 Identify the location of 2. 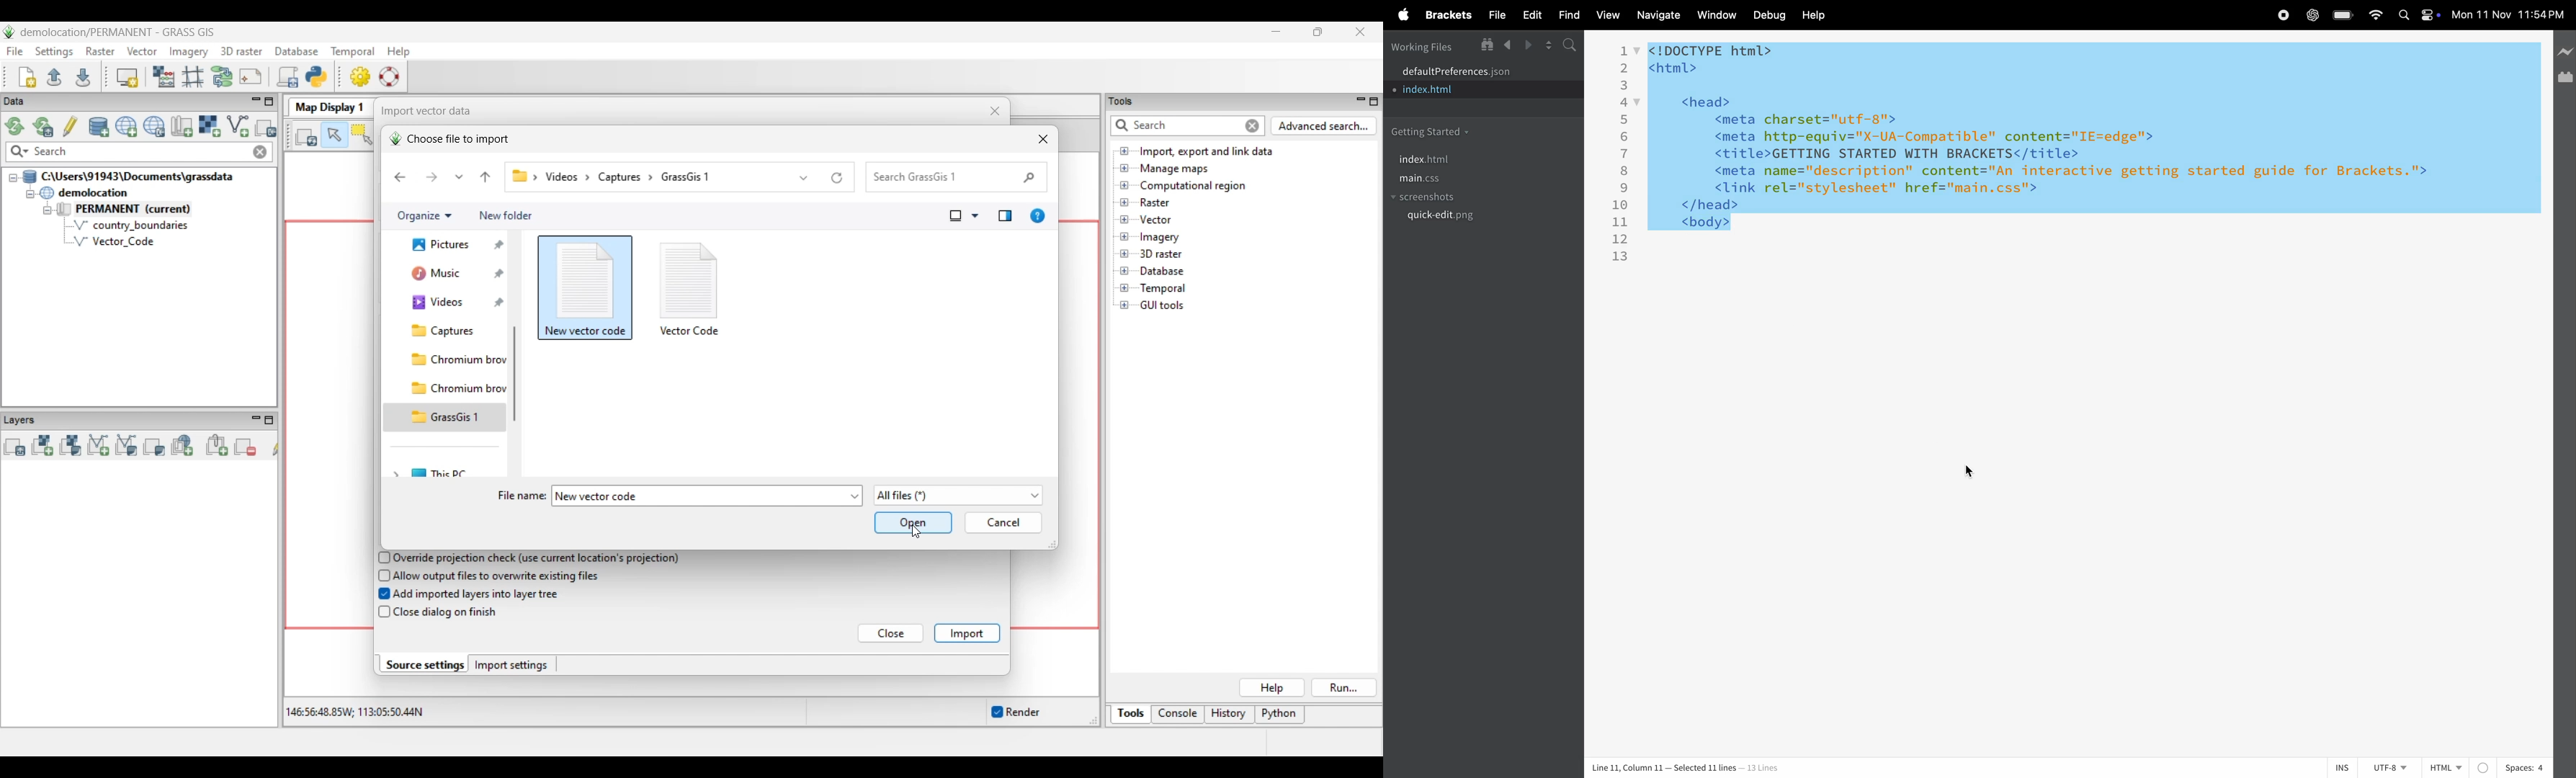
(1625, 68).